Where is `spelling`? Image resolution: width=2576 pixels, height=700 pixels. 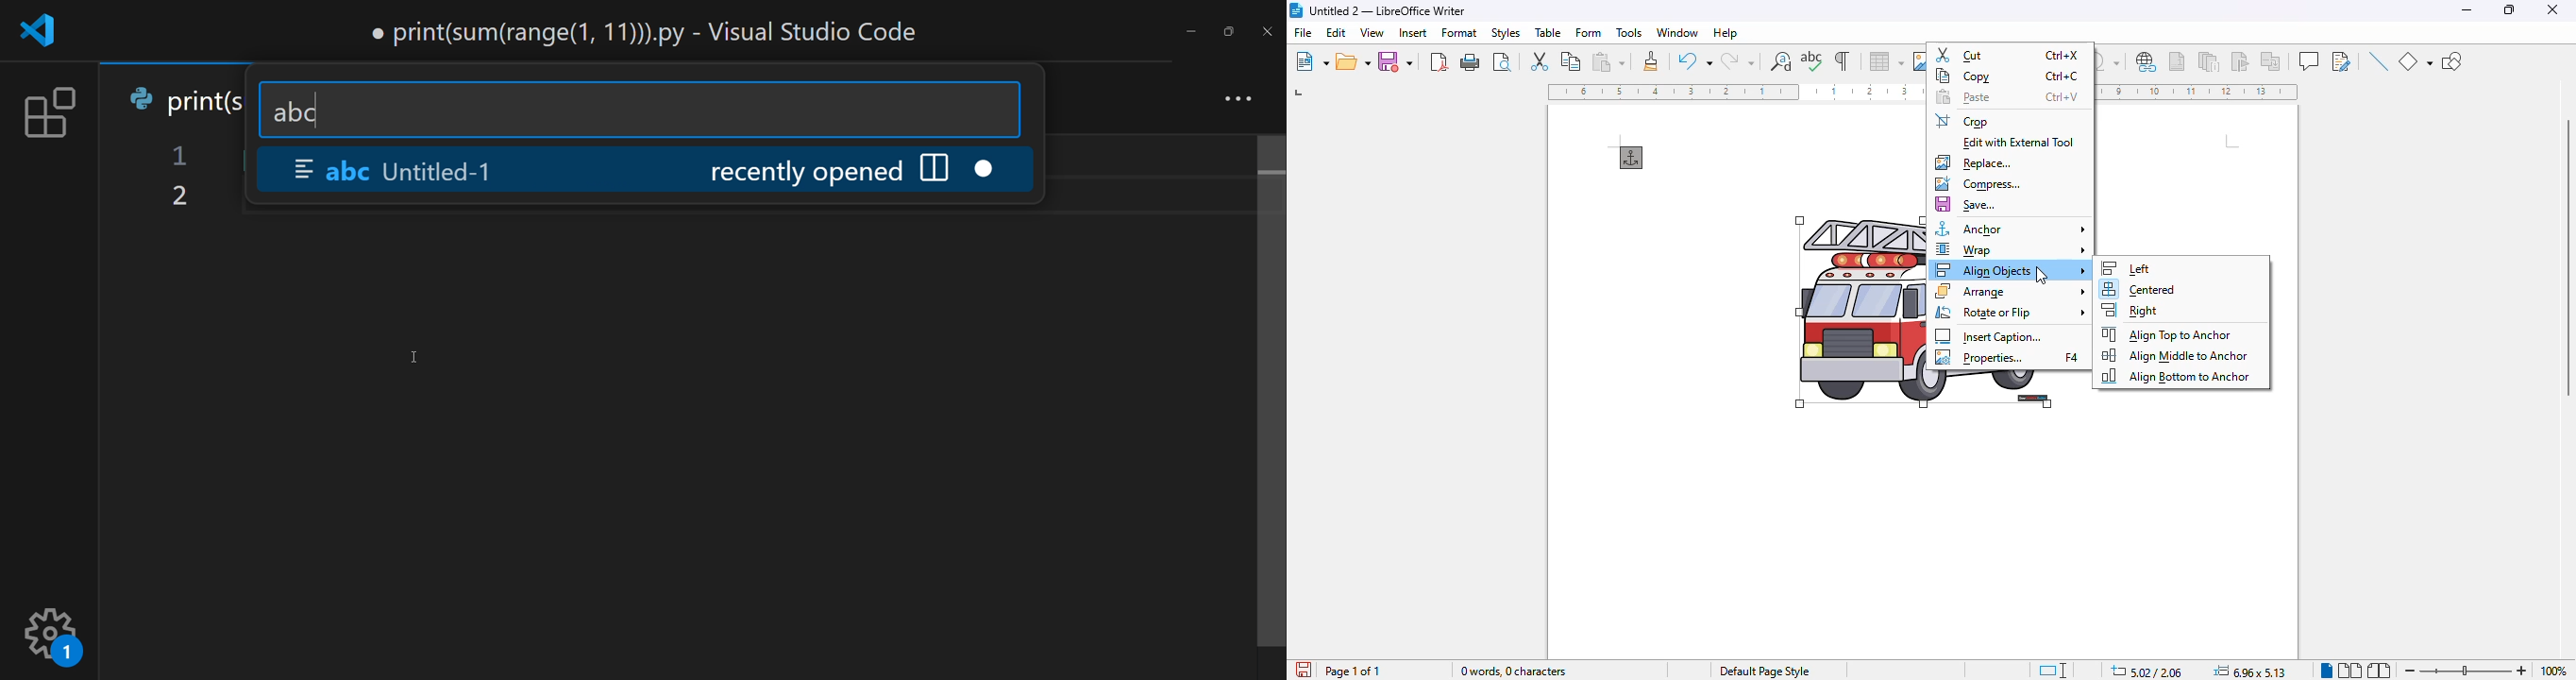
spelling is located at coordinates (1812, 61).